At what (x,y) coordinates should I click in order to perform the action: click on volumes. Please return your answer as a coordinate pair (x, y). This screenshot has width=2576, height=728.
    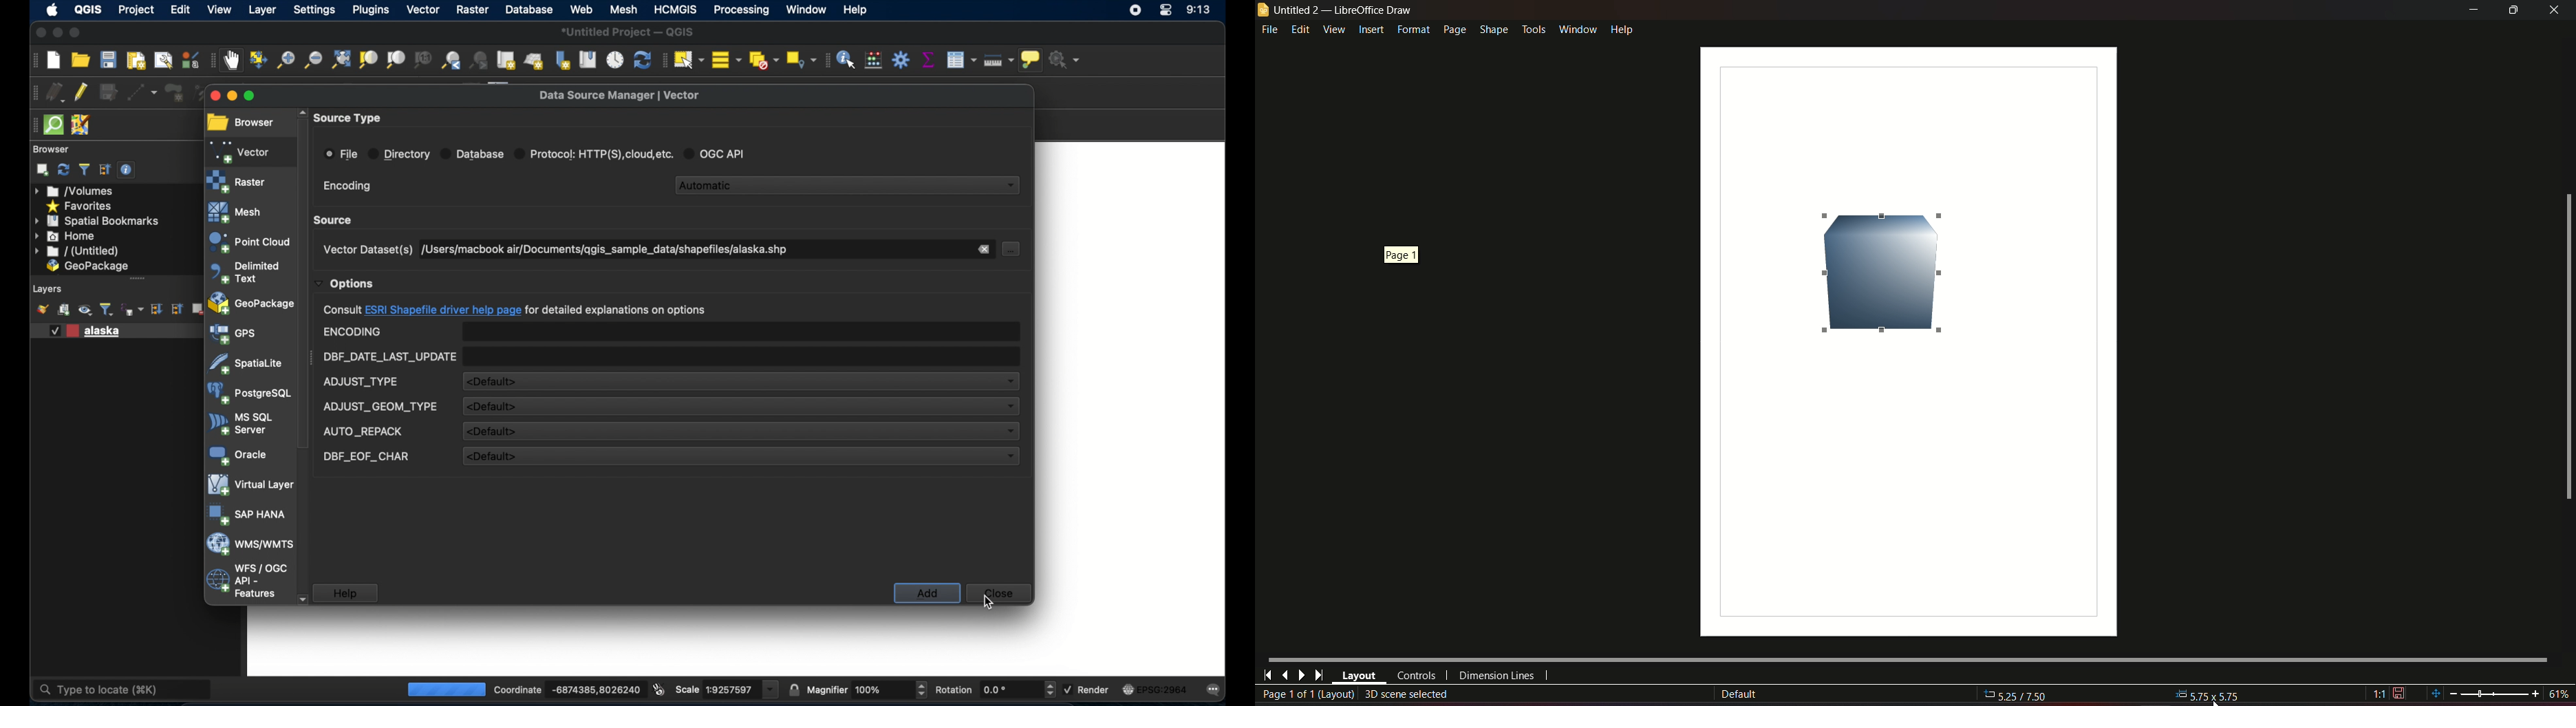
    Looking at the image, I should click on (80, 191).